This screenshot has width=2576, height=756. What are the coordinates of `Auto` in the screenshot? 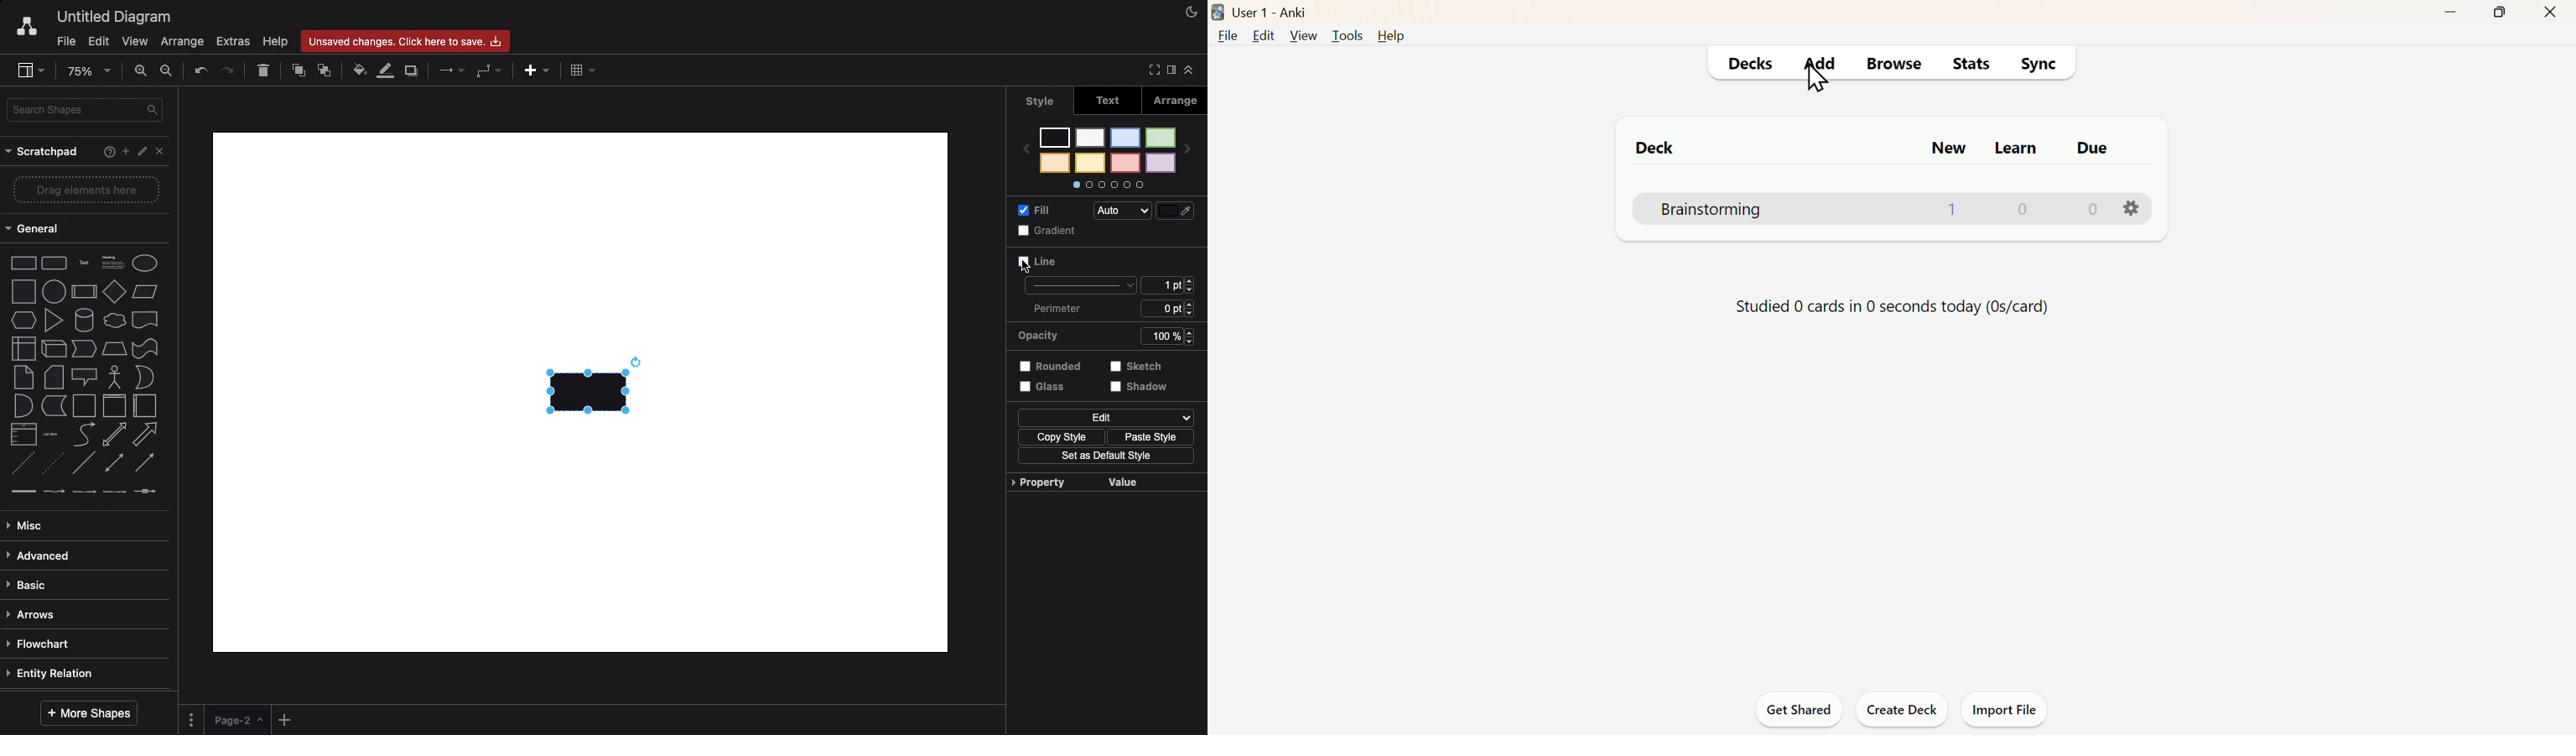 It's located at (1123, 210).